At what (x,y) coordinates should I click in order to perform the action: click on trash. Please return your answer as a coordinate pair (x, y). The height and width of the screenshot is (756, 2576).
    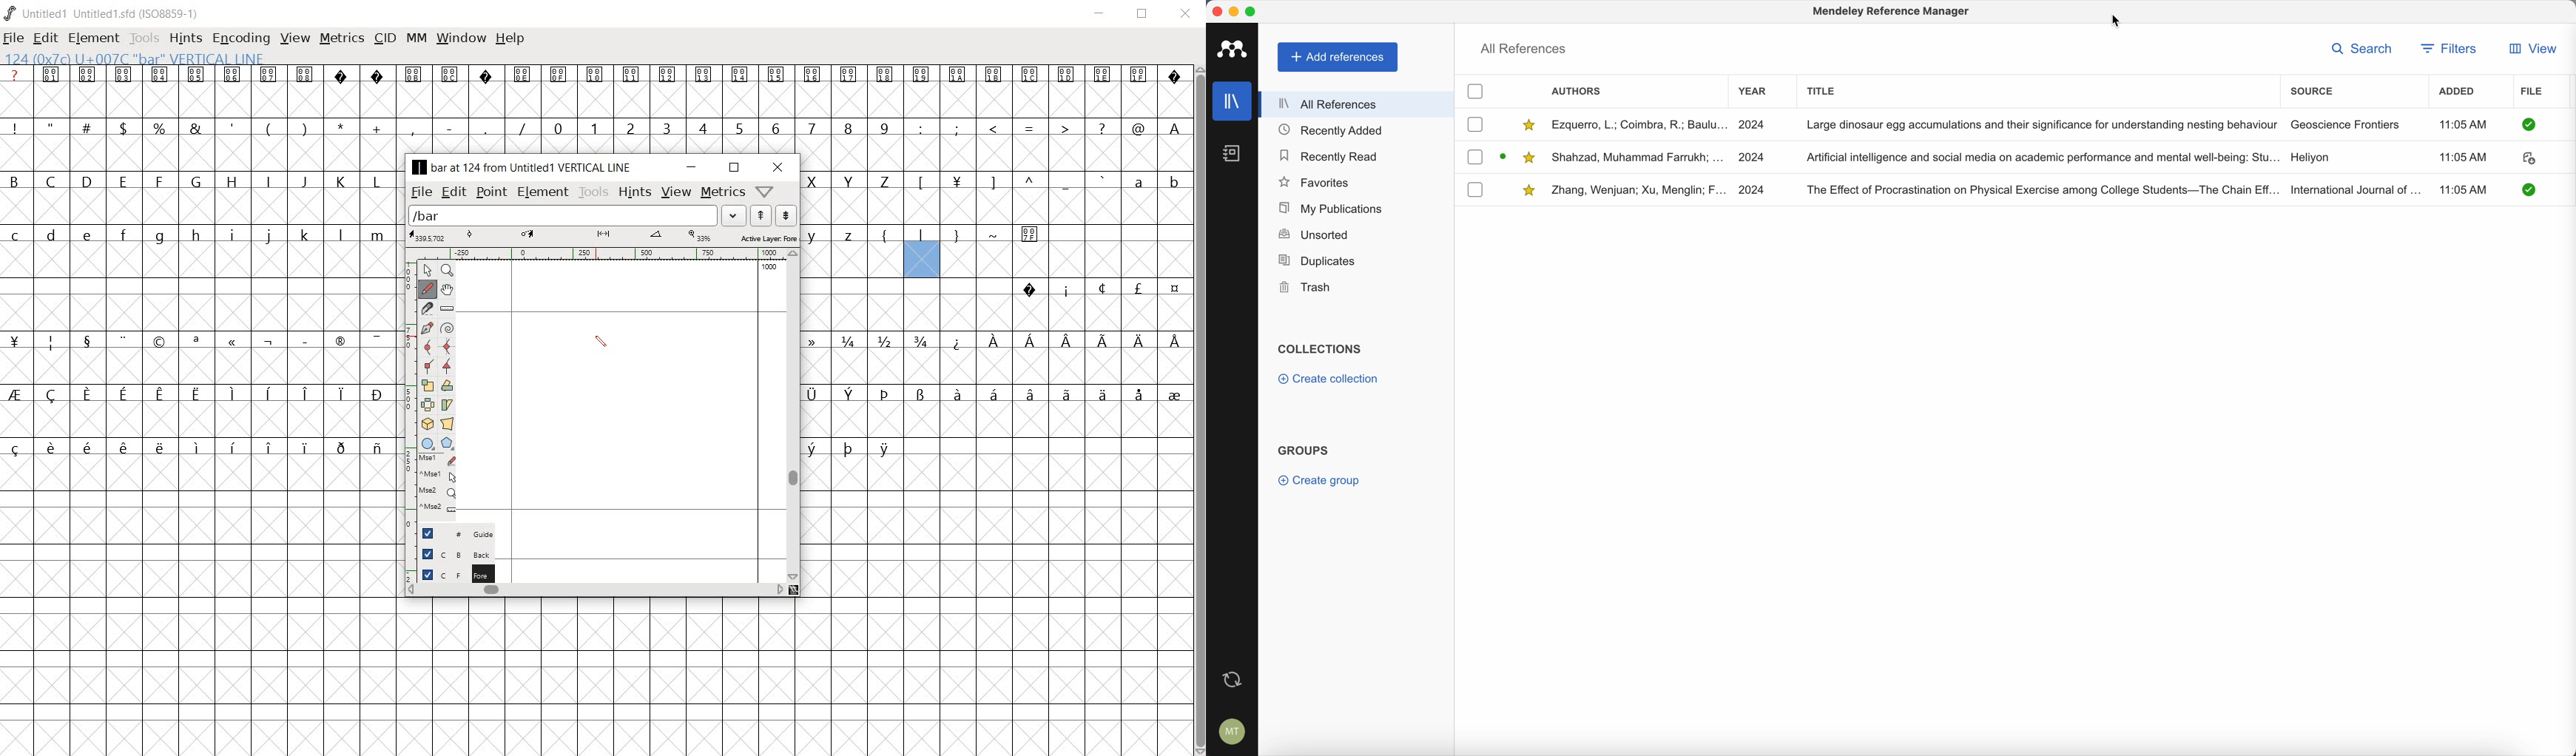
    Looking at the image, I should click on (1306, 287).